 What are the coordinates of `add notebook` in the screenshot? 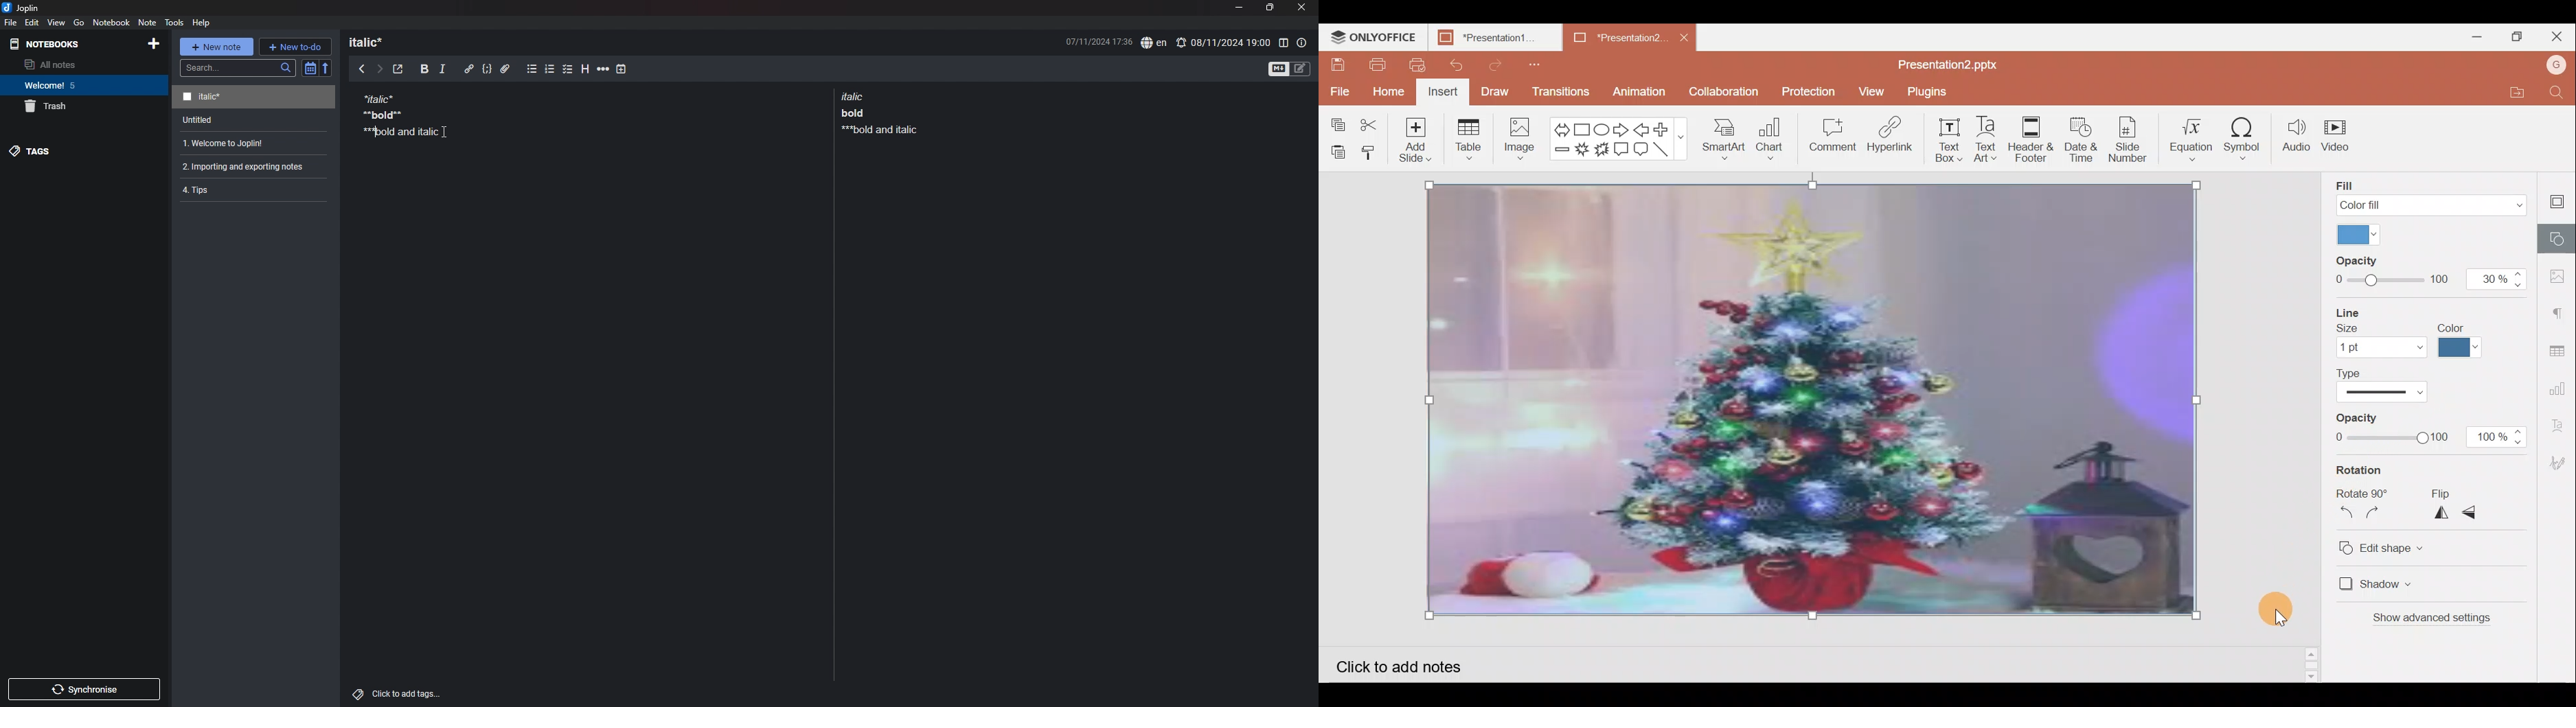 It's located at (152, 43).